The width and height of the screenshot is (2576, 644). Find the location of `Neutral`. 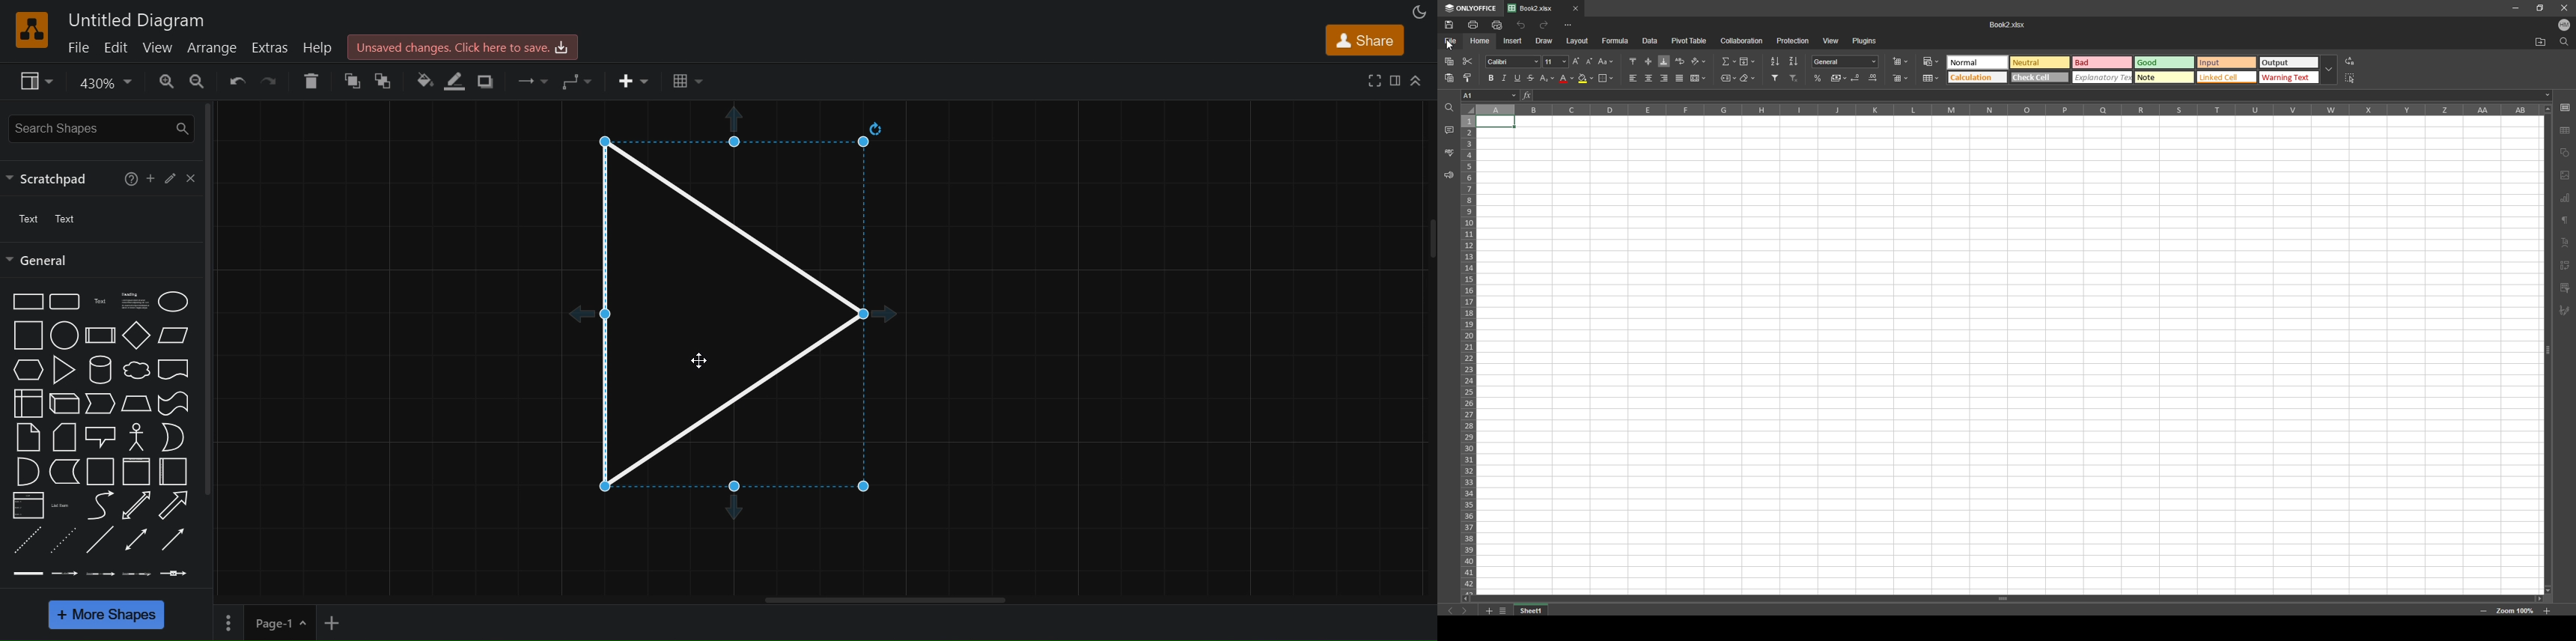

Neutral is located at coordinates (2041, 62).